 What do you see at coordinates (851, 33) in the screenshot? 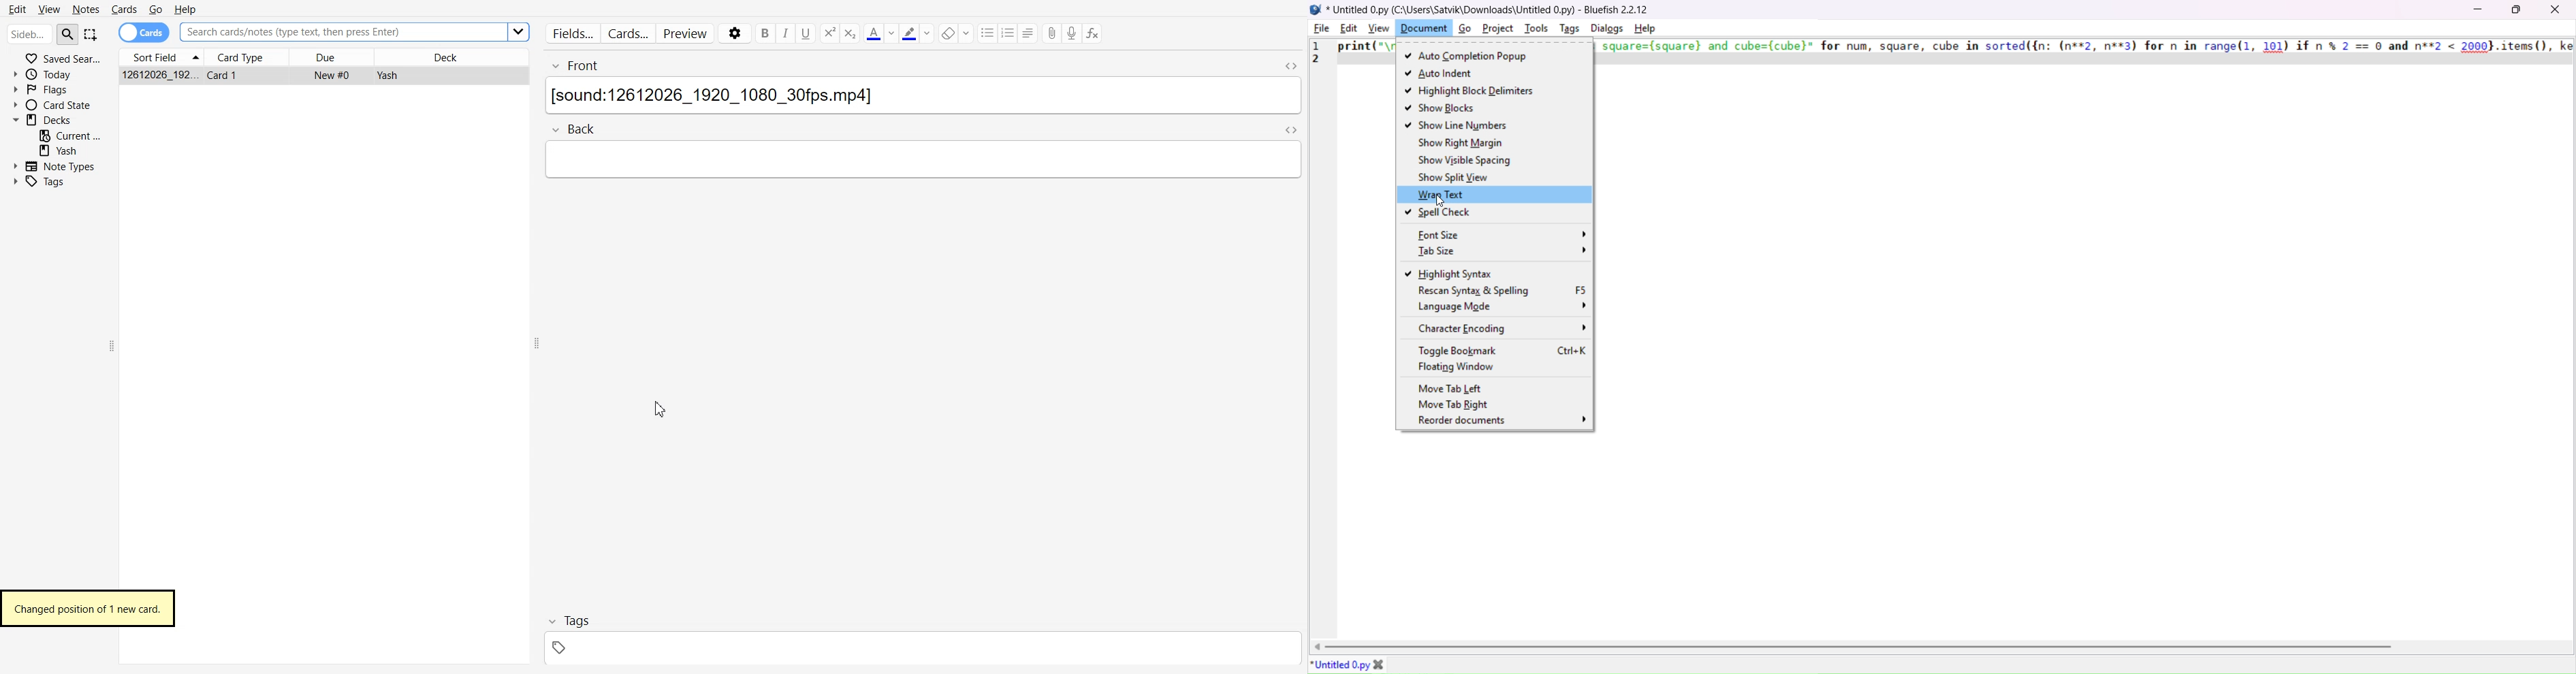
I see `Superscript` at bounding box center [851, 33].